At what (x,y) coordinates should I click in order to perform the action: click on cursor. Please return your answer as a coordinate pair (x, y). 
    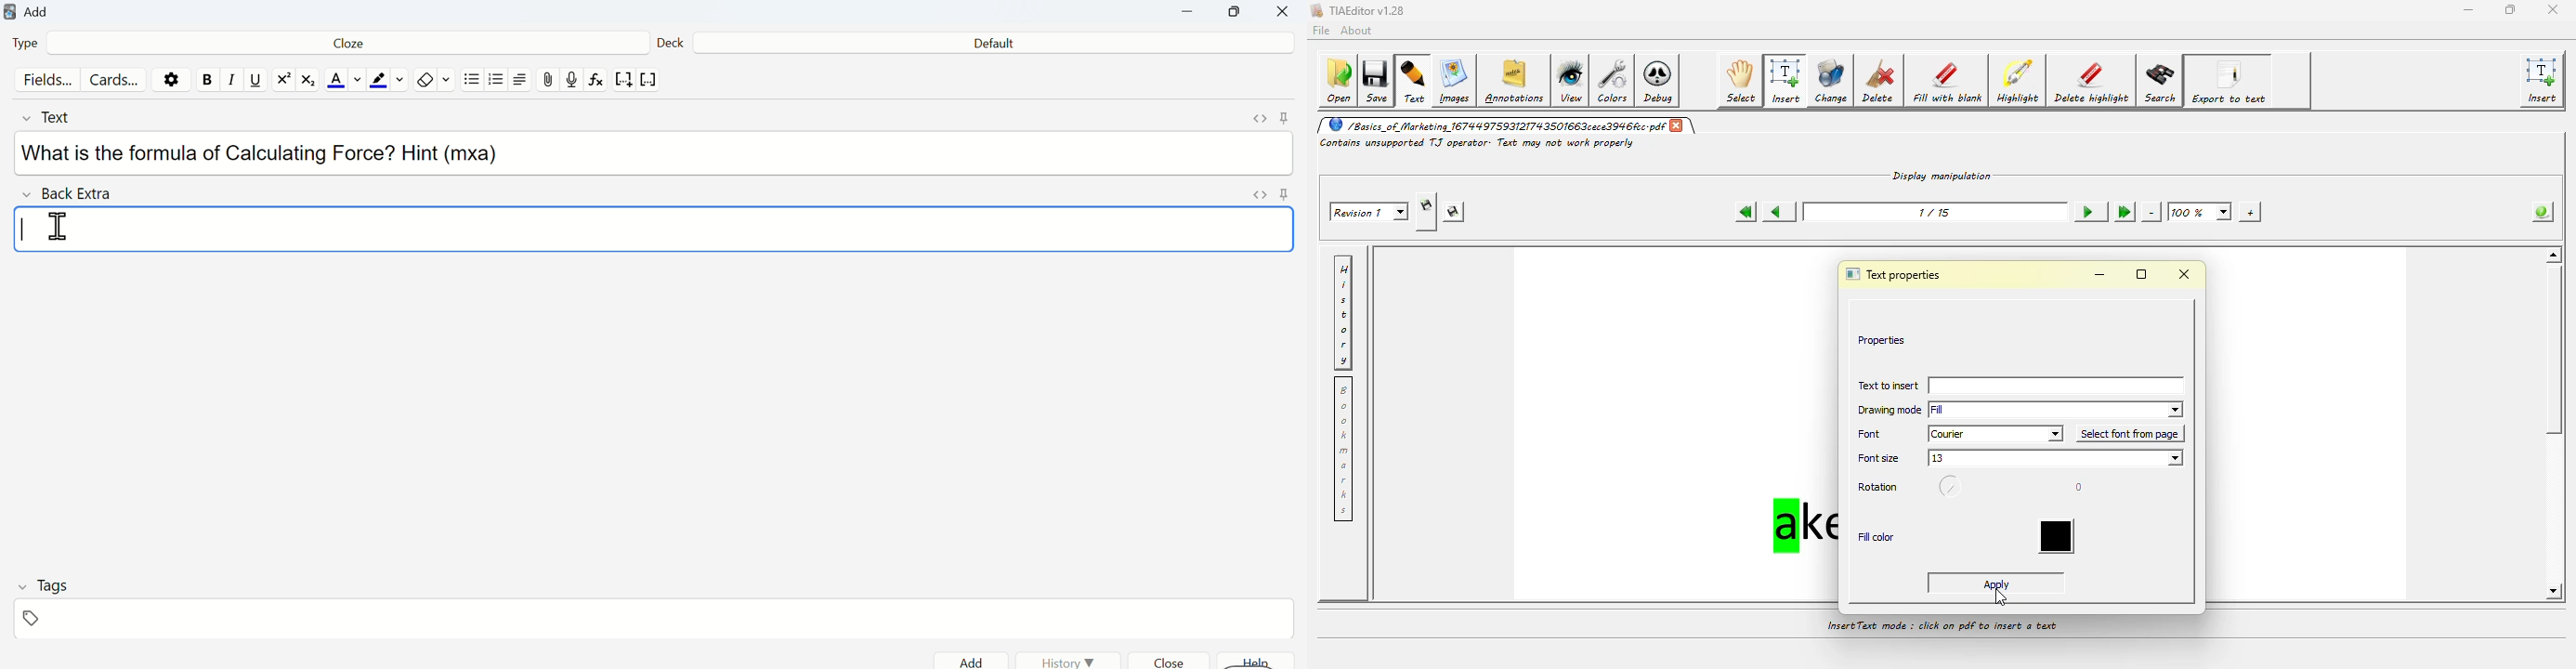
    Looking at the image, I should click on (2000, 597).